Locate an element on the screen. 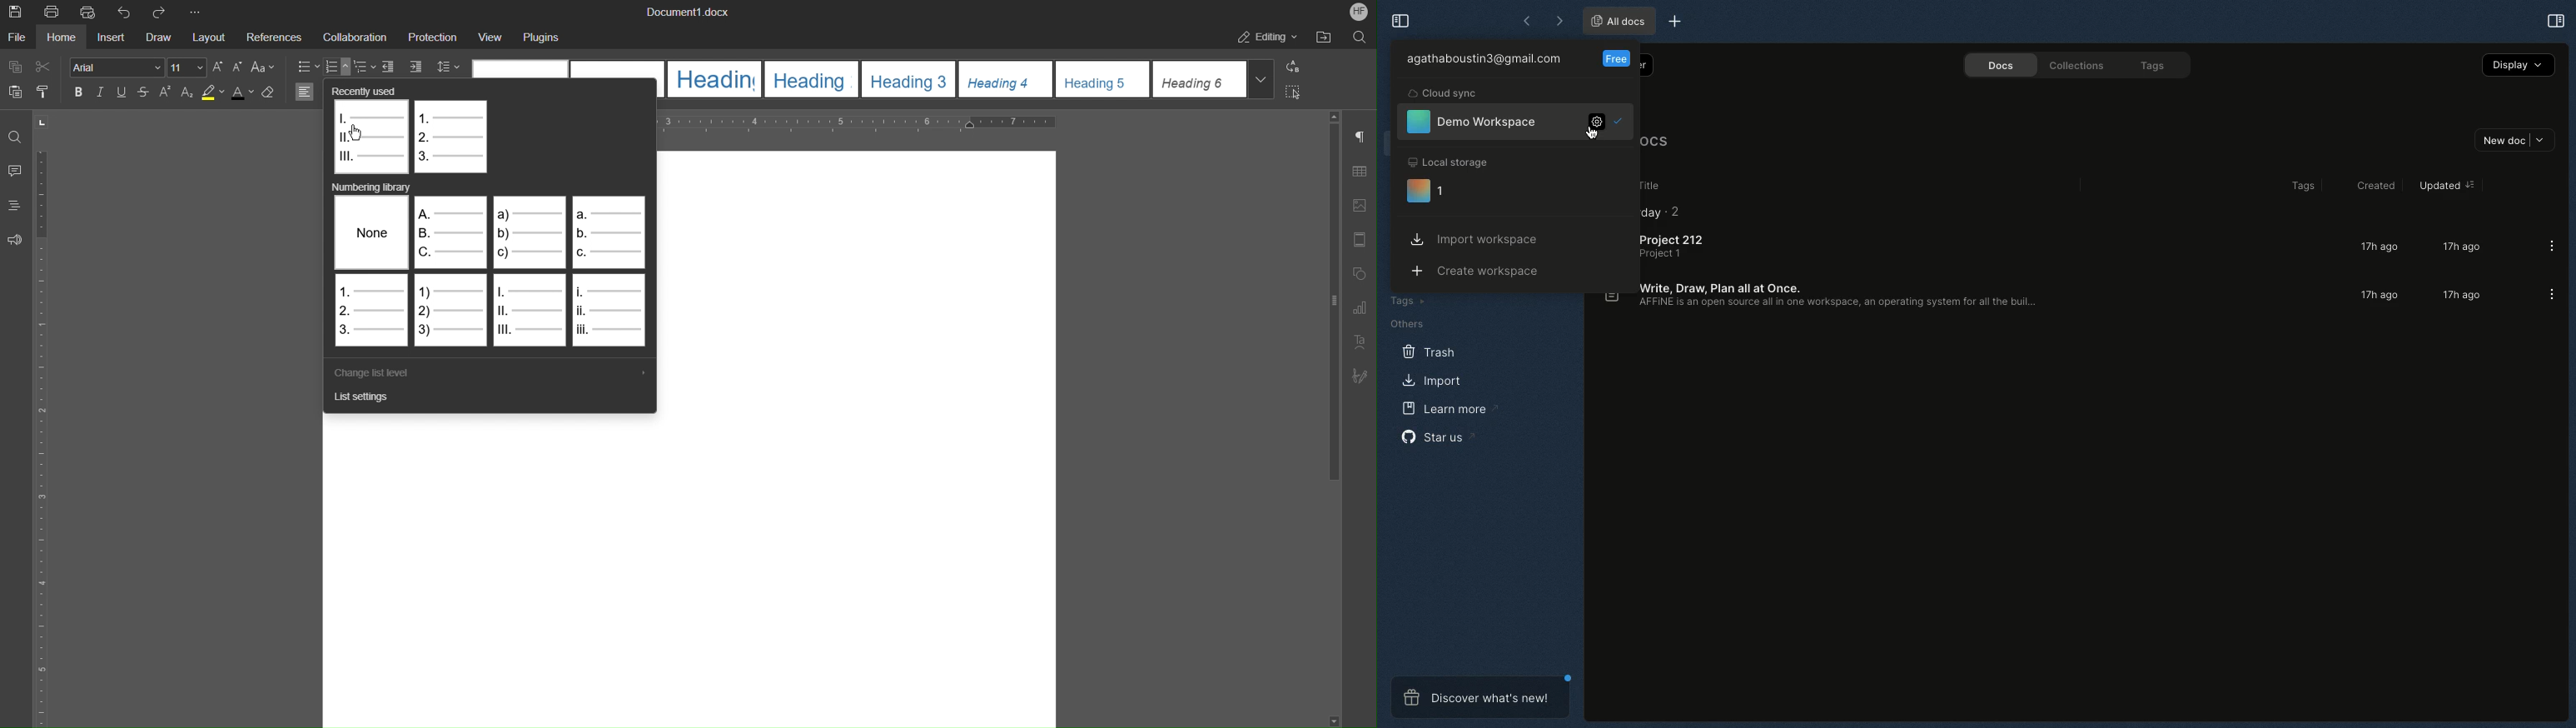  Shape Settings is located at coordinates (1361, 274).